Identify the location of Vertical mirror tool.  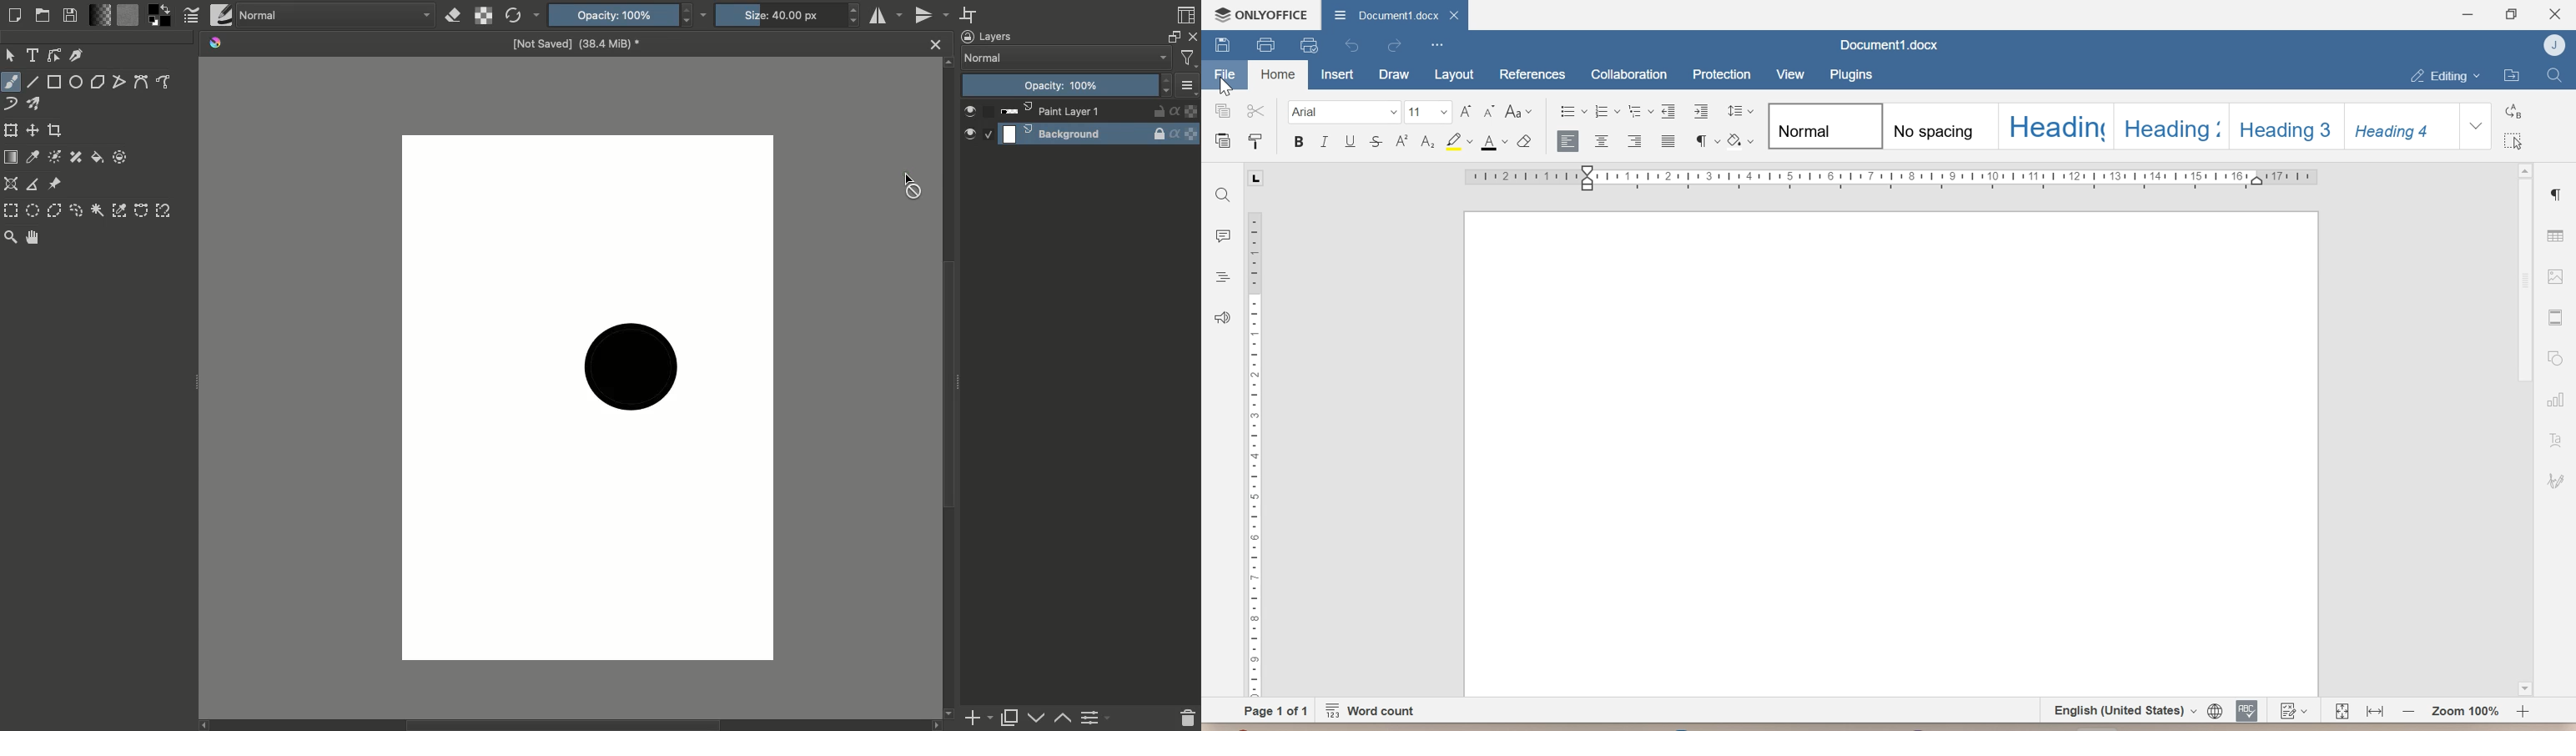
(930, 15).